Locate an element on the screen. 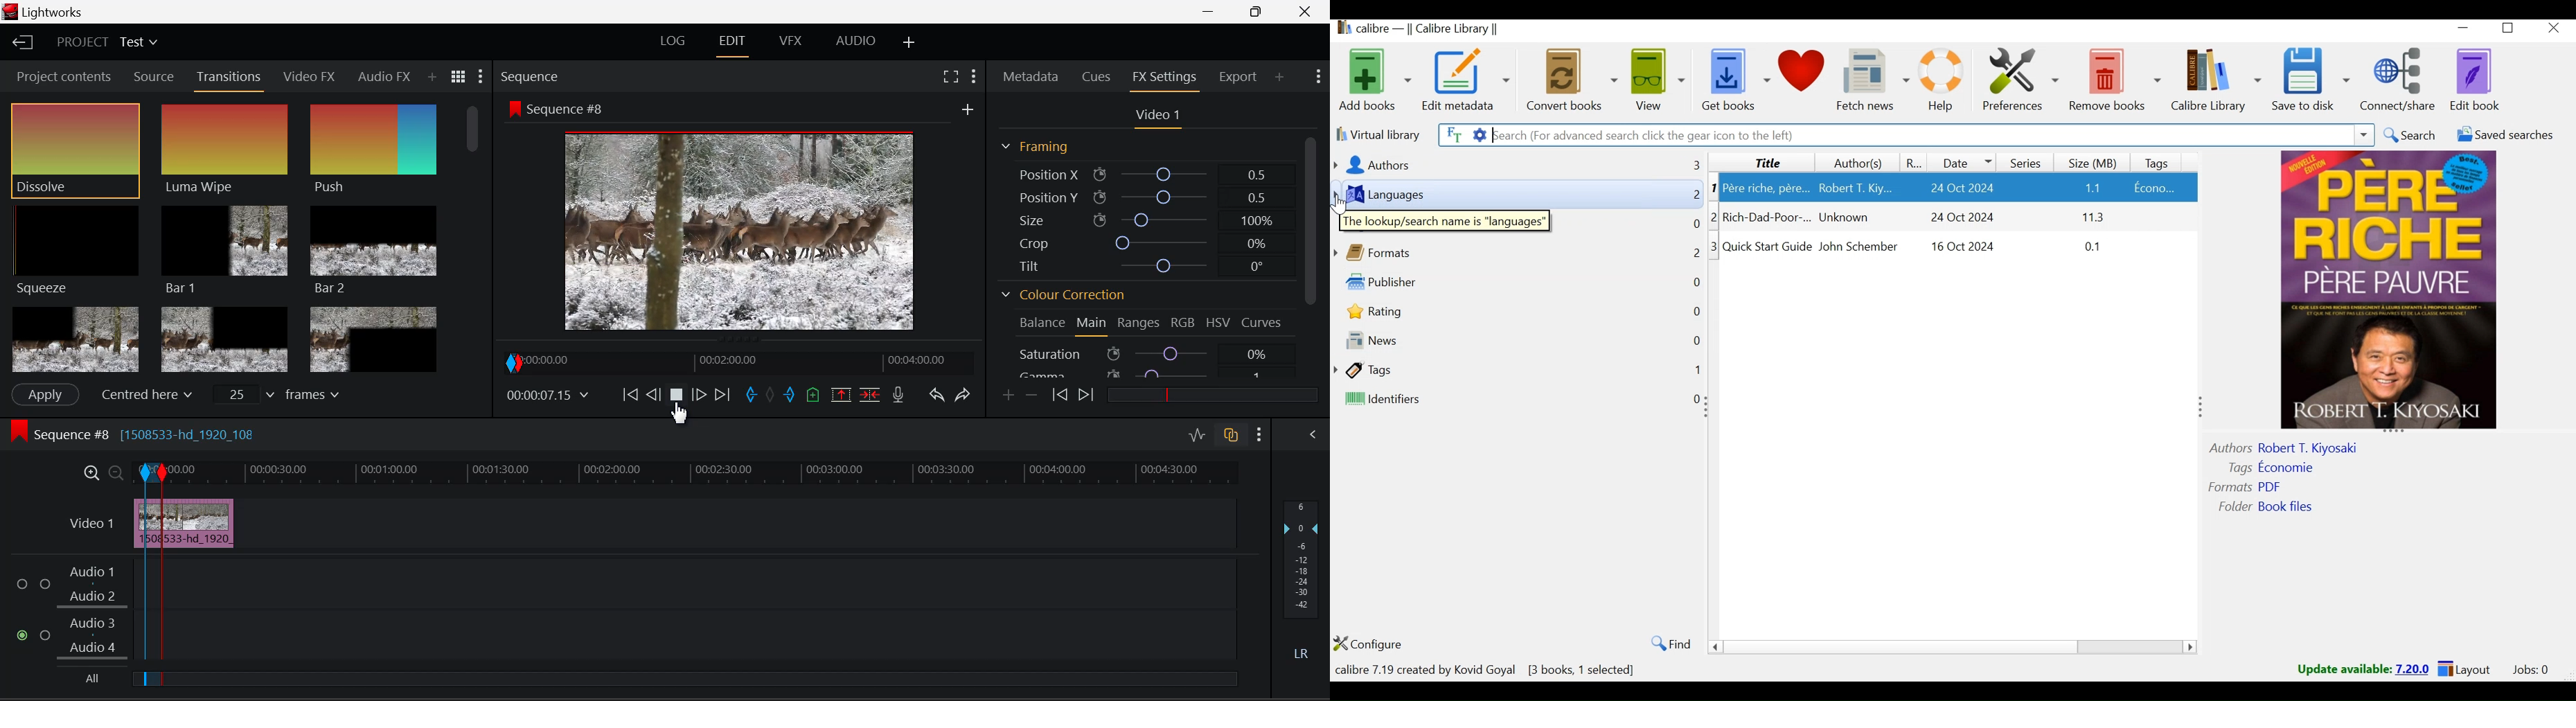  Decibel Level is located at coordinates (1304, 583).